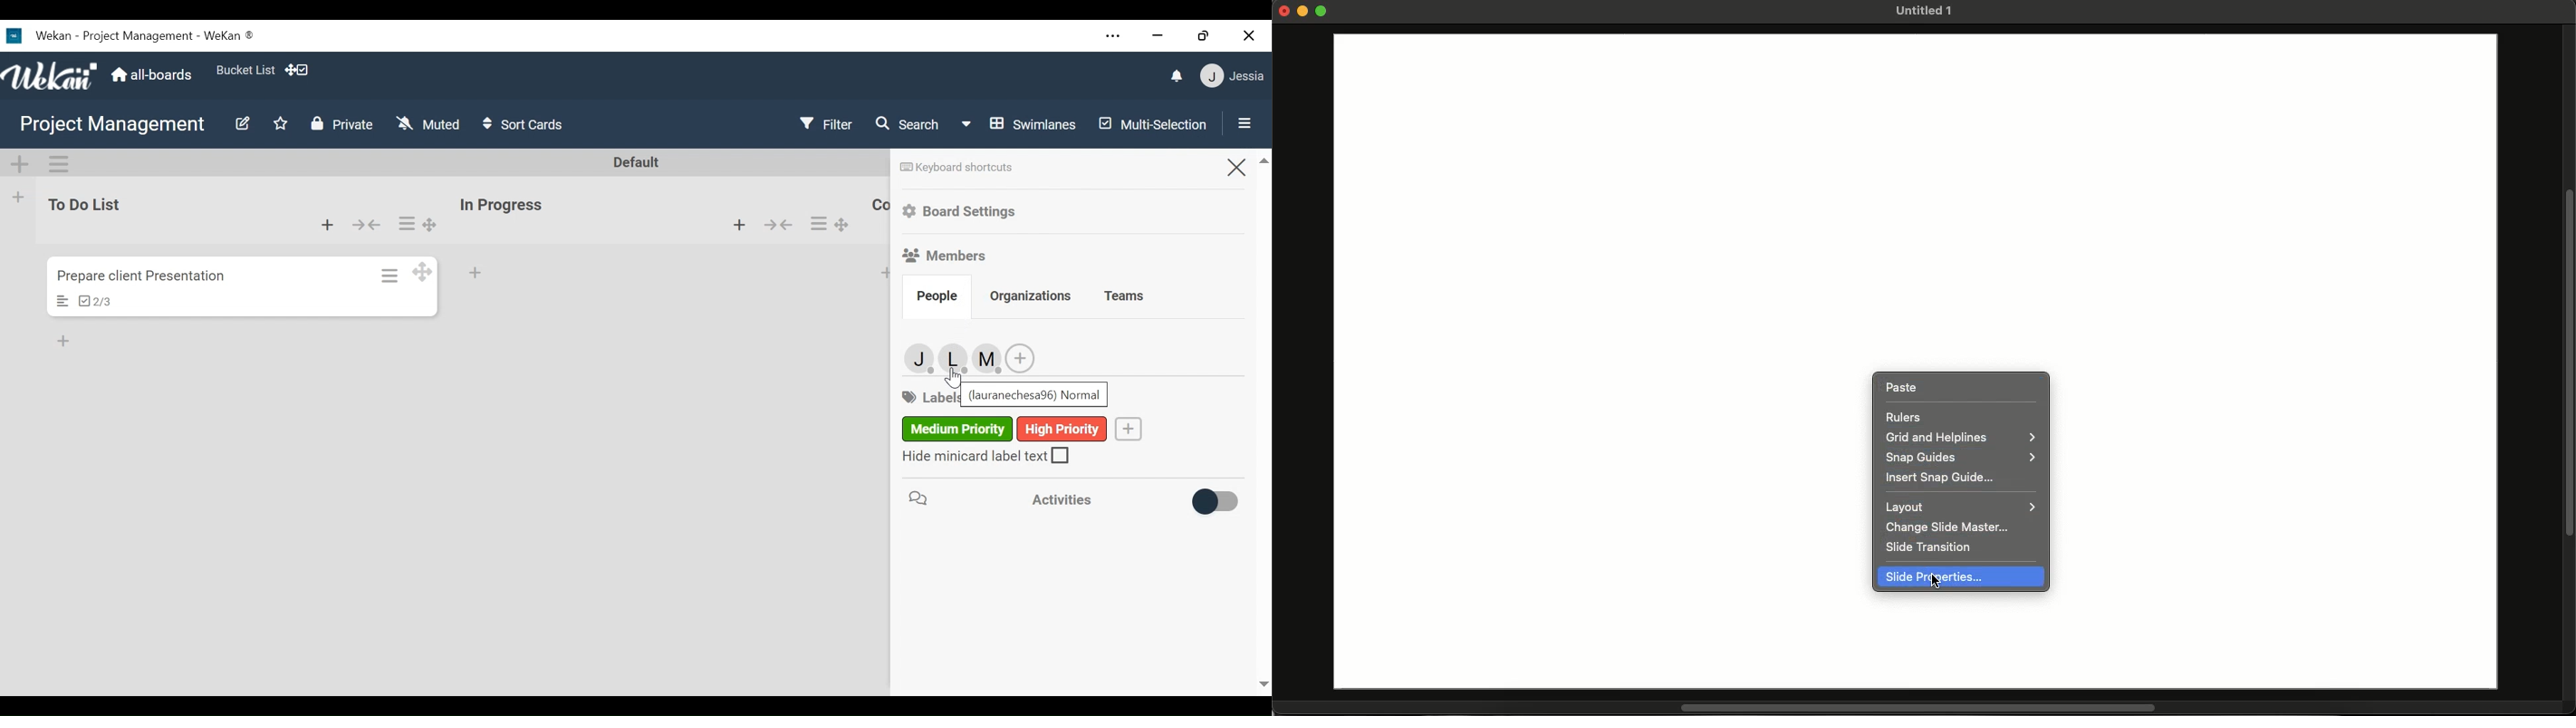 The width and height of the screenshot is (2576, 728). I want to click on Sidebar, so click(1242, 122).